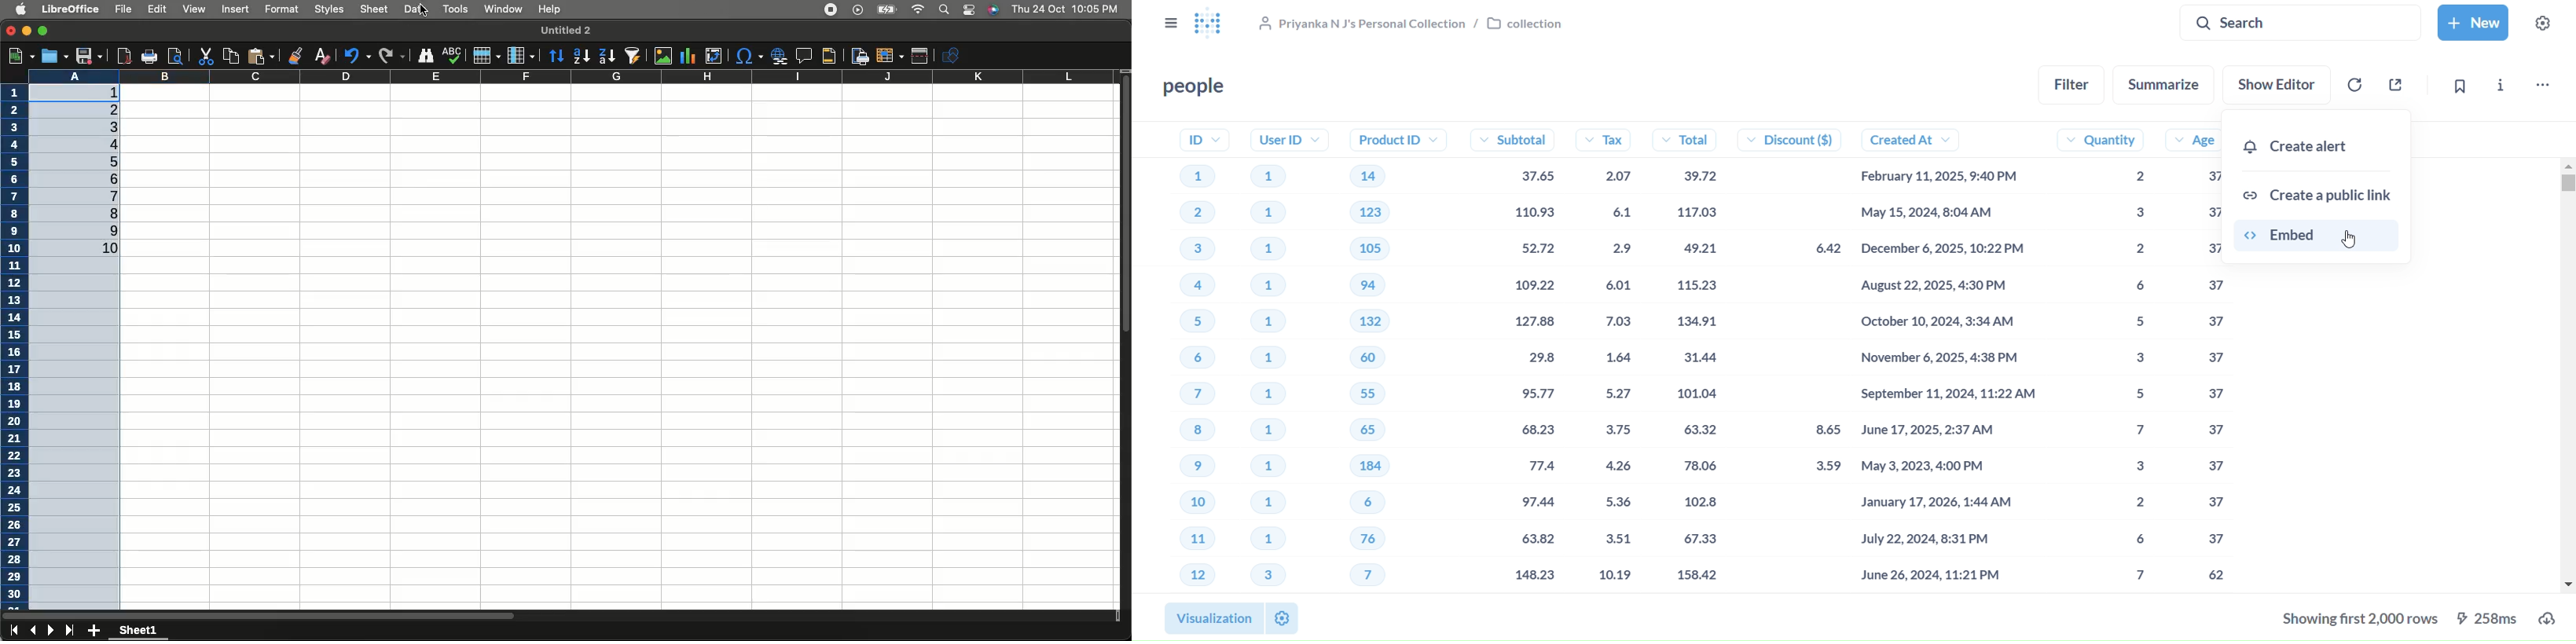 The image size is (2576, 644). Describe the element at coordinates (297, 54) in the screenshot. I see `Clone formatting` at that location.